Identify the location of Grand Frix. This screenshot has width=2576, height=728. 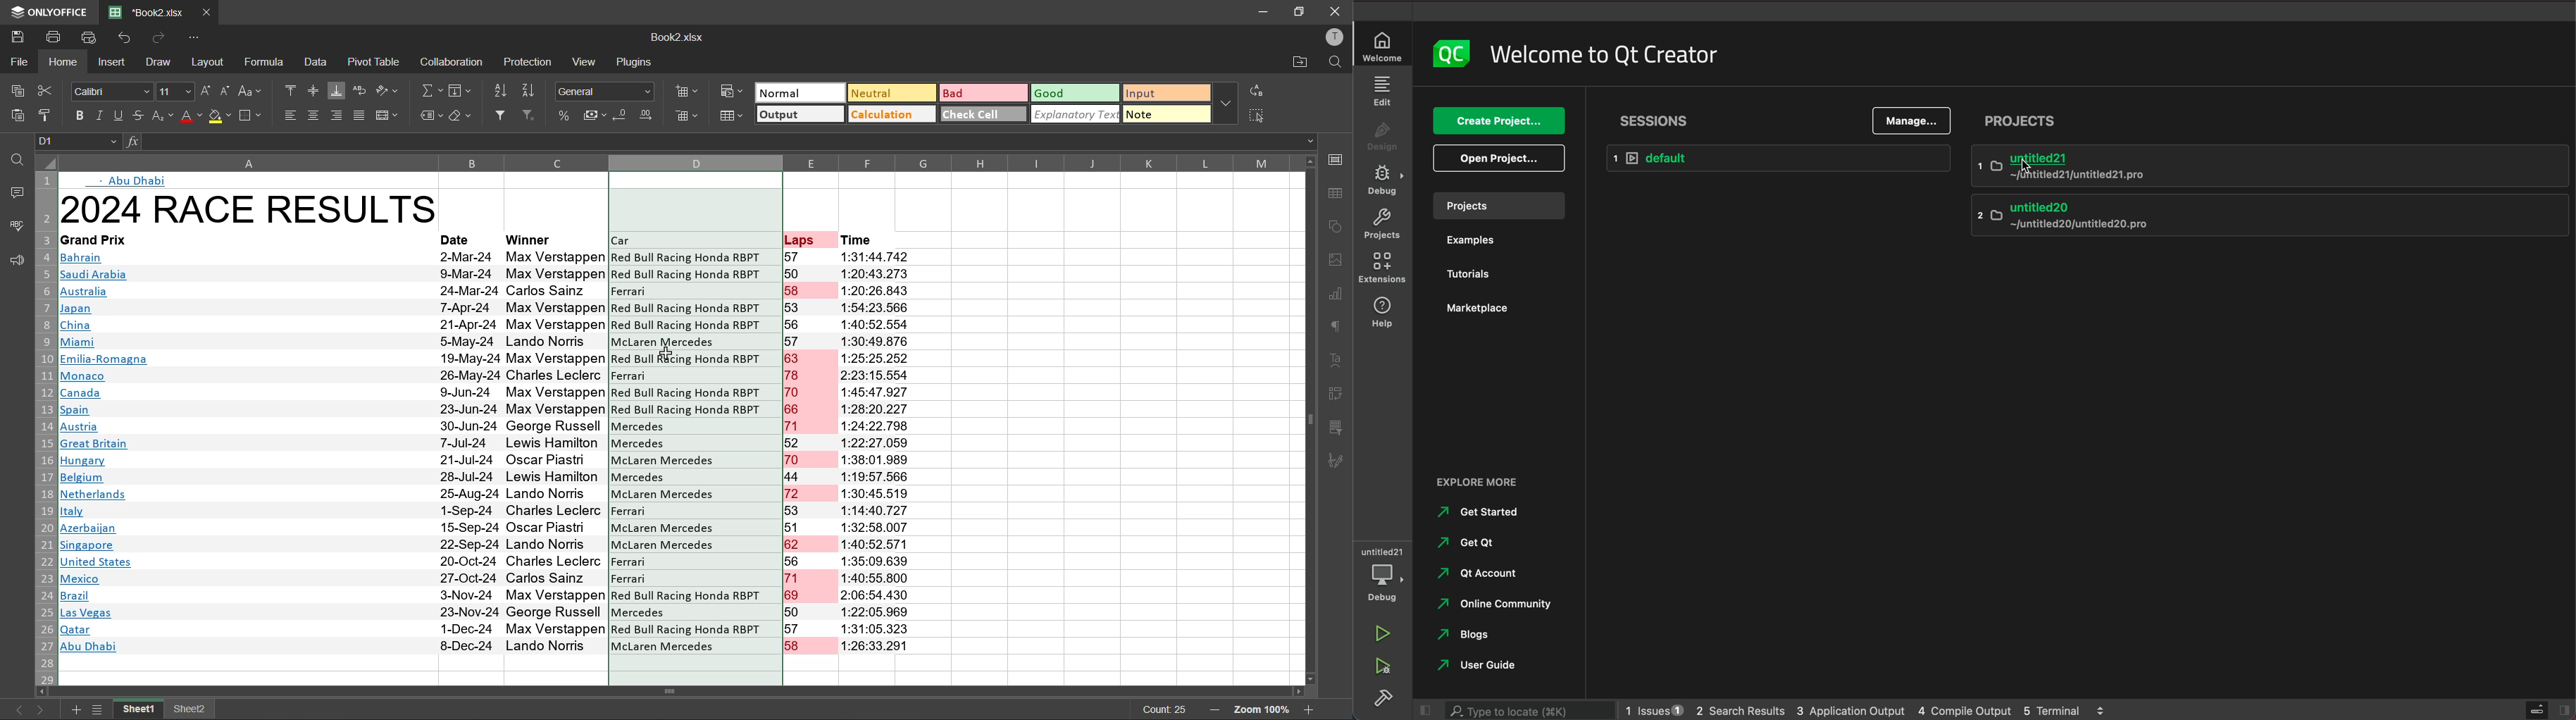
(101, 240).